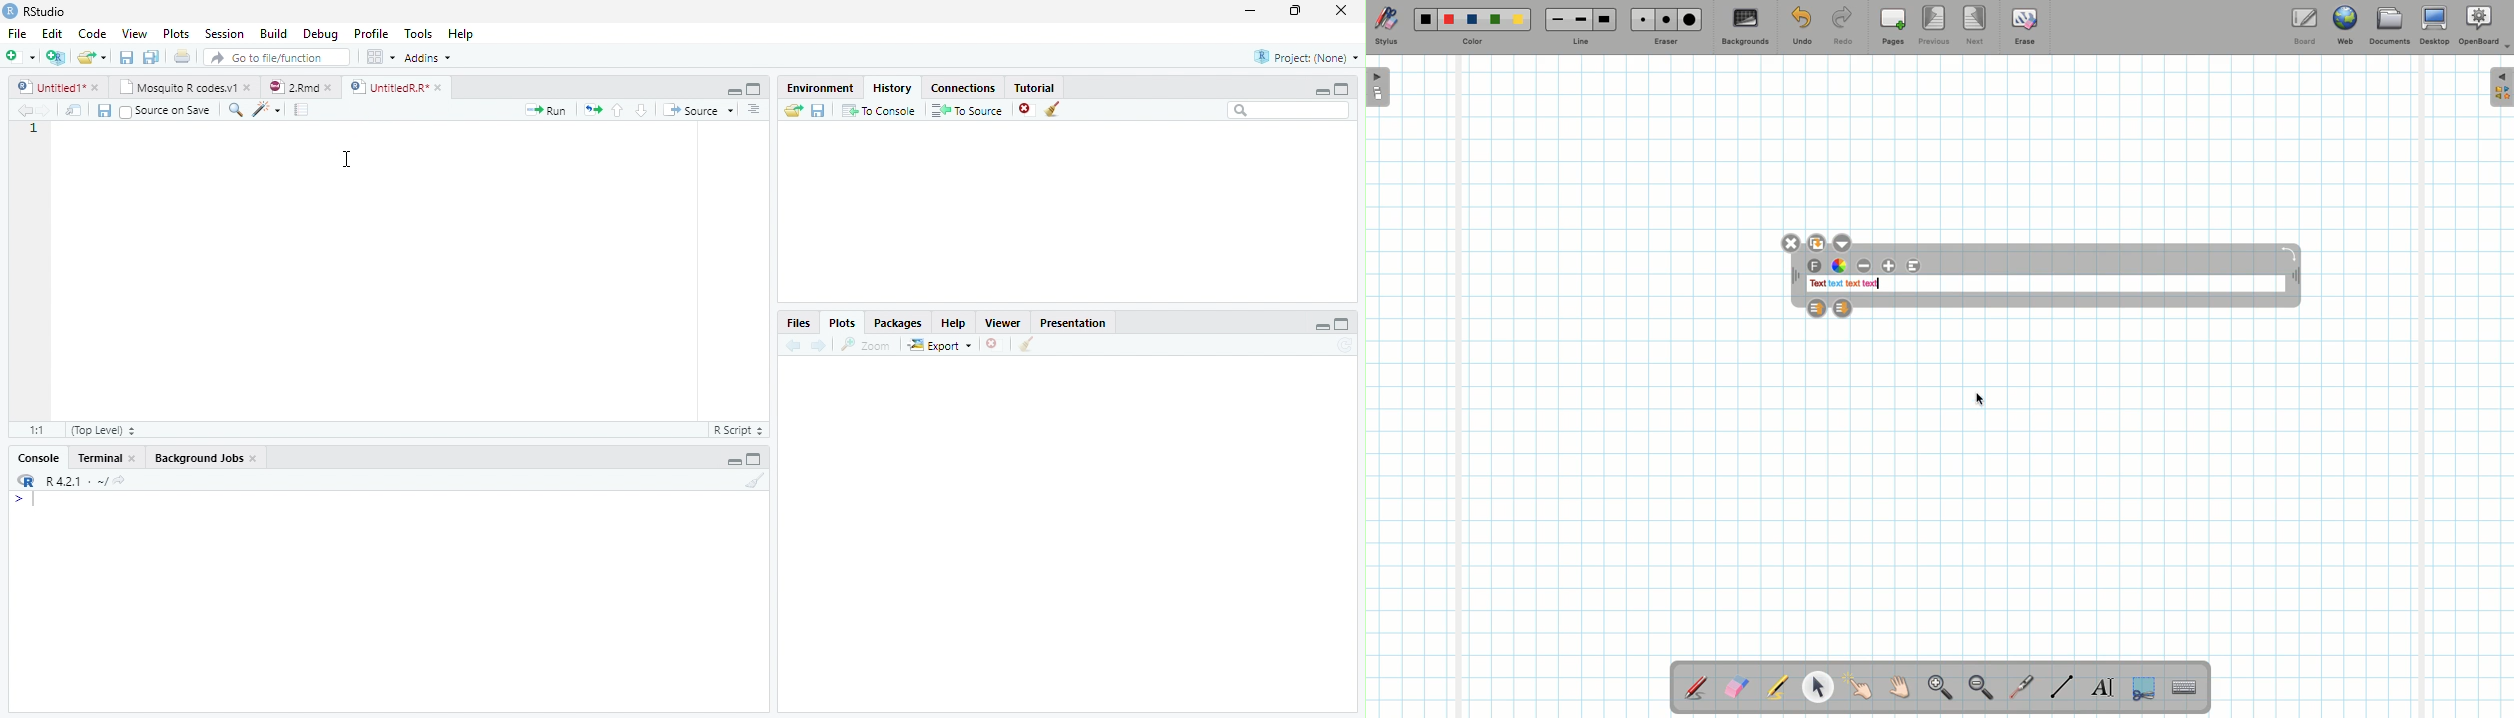  I want to click on Profile, so click(372, 35).